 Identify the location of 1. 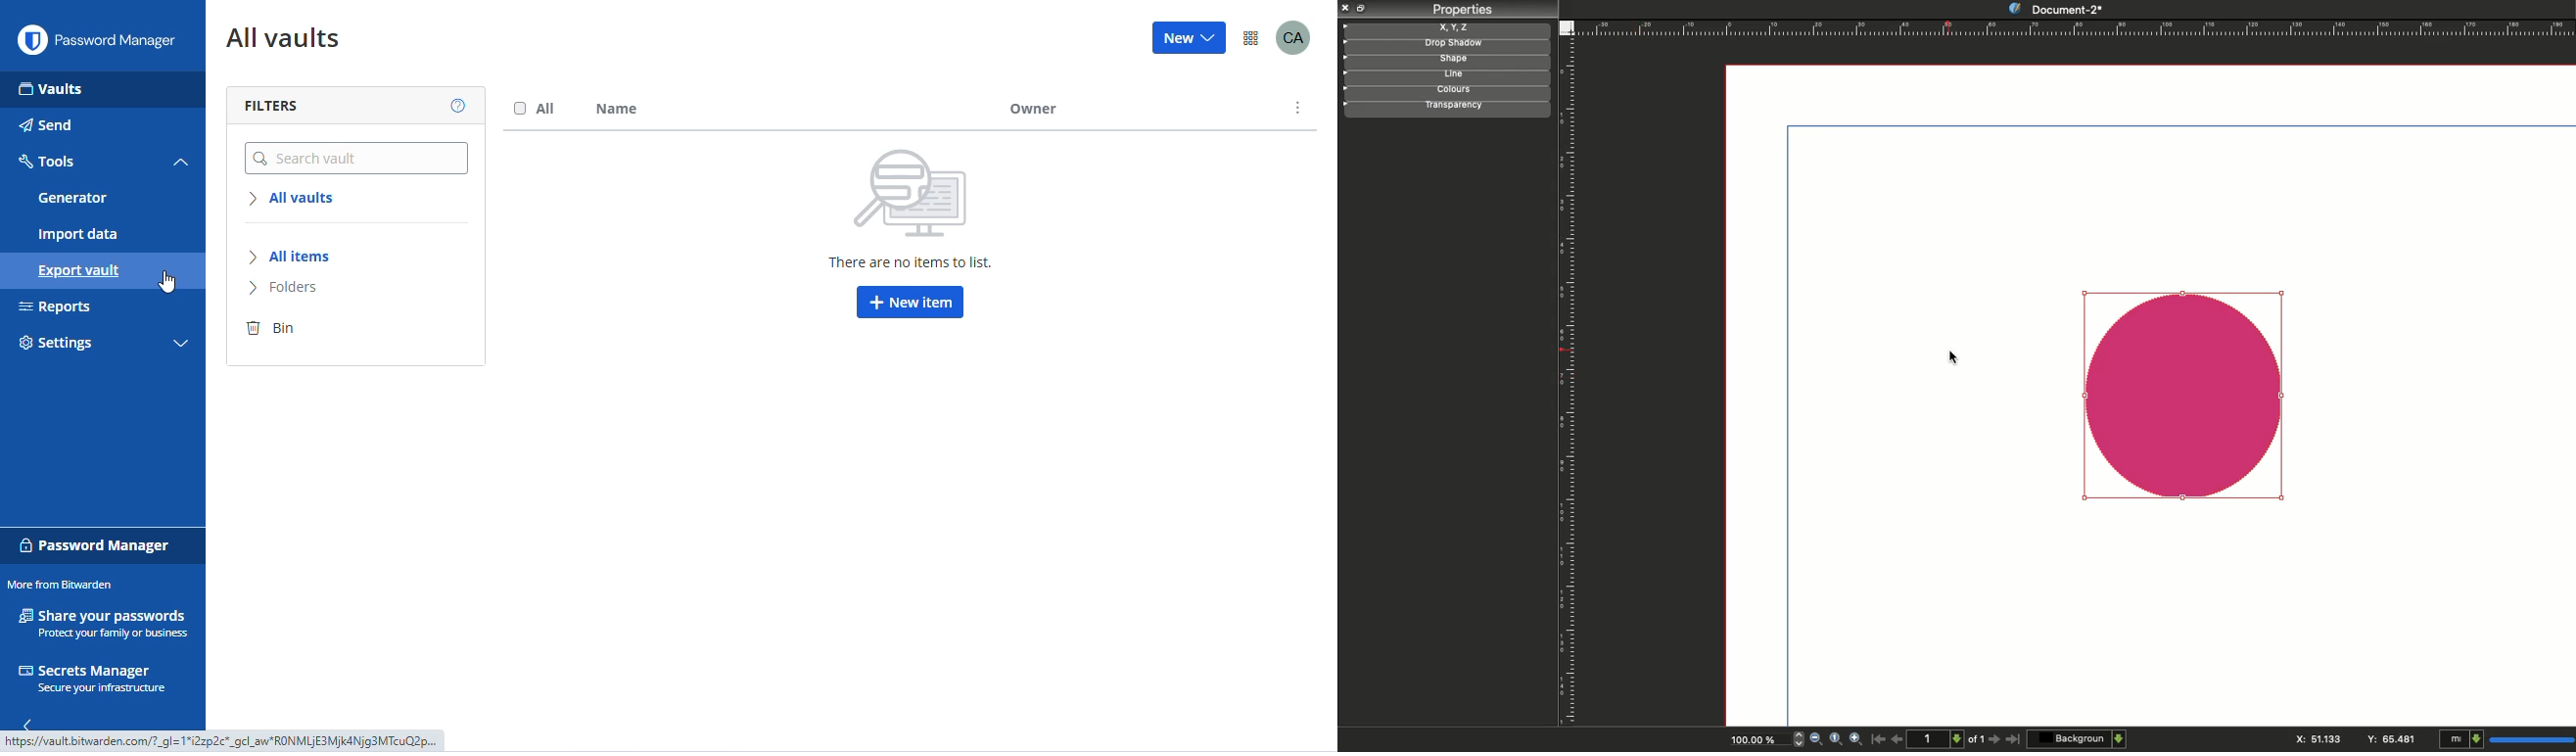
(1938, 738).